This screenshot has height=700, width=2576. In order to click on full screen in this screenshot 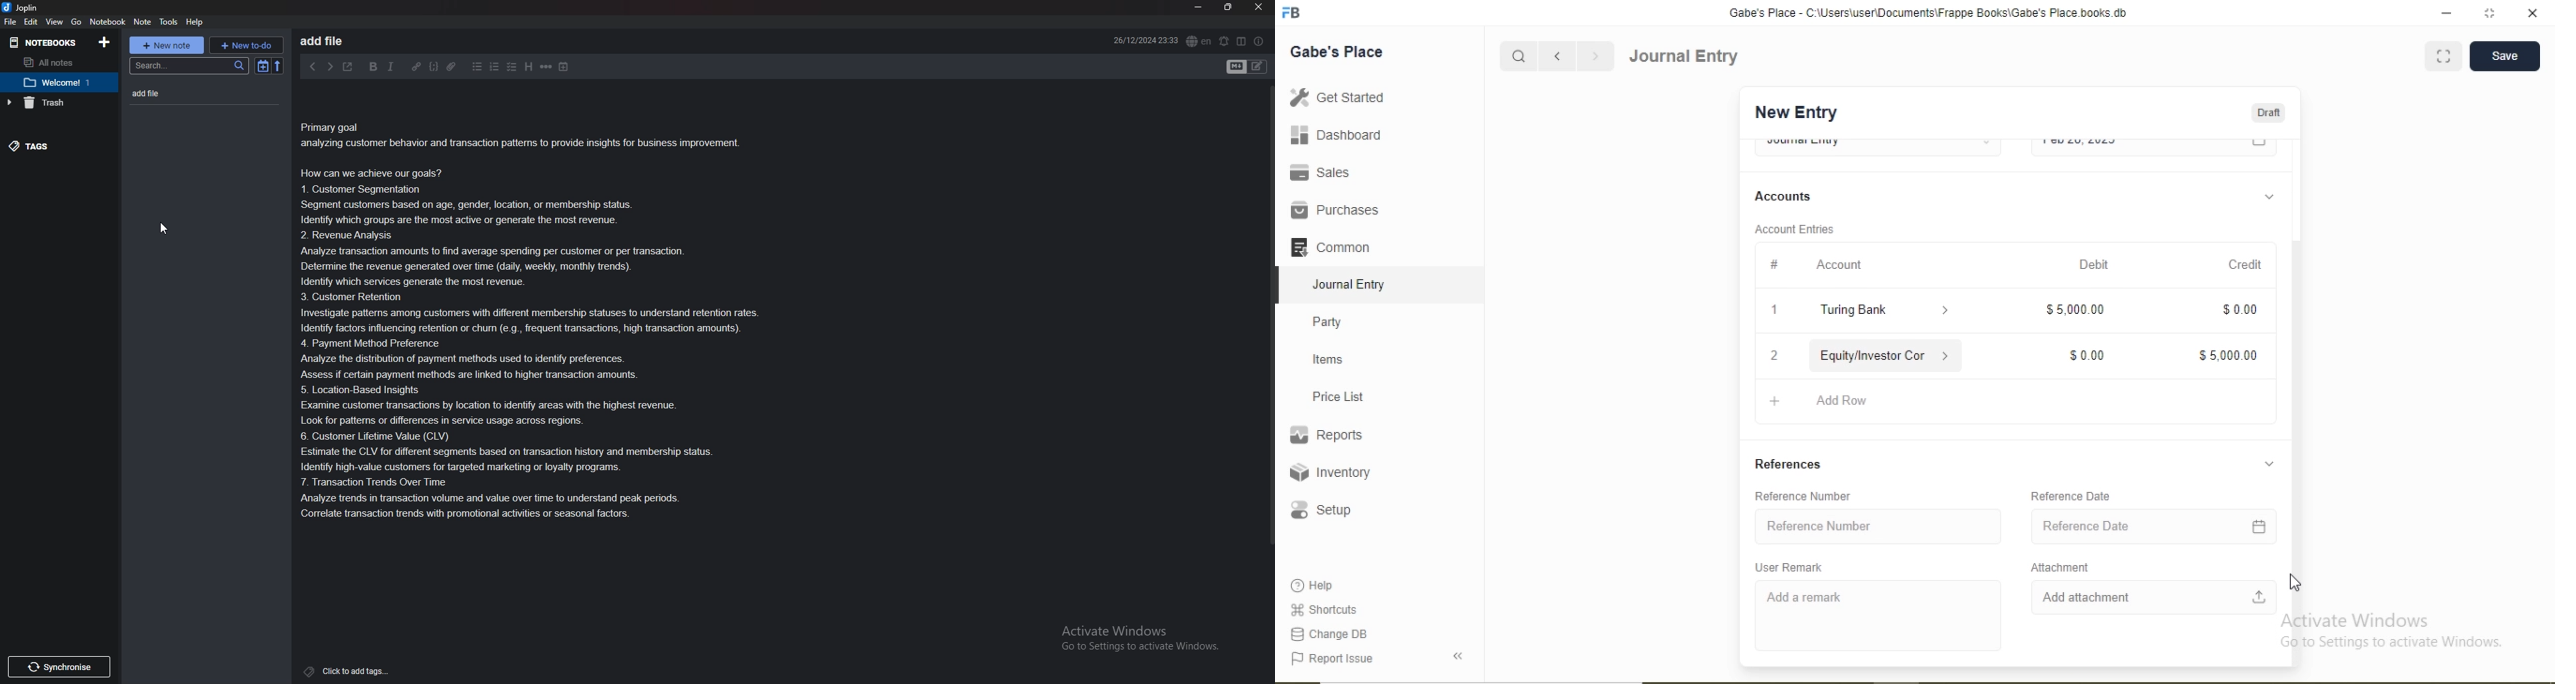, I will do `click(2490, 13)`.